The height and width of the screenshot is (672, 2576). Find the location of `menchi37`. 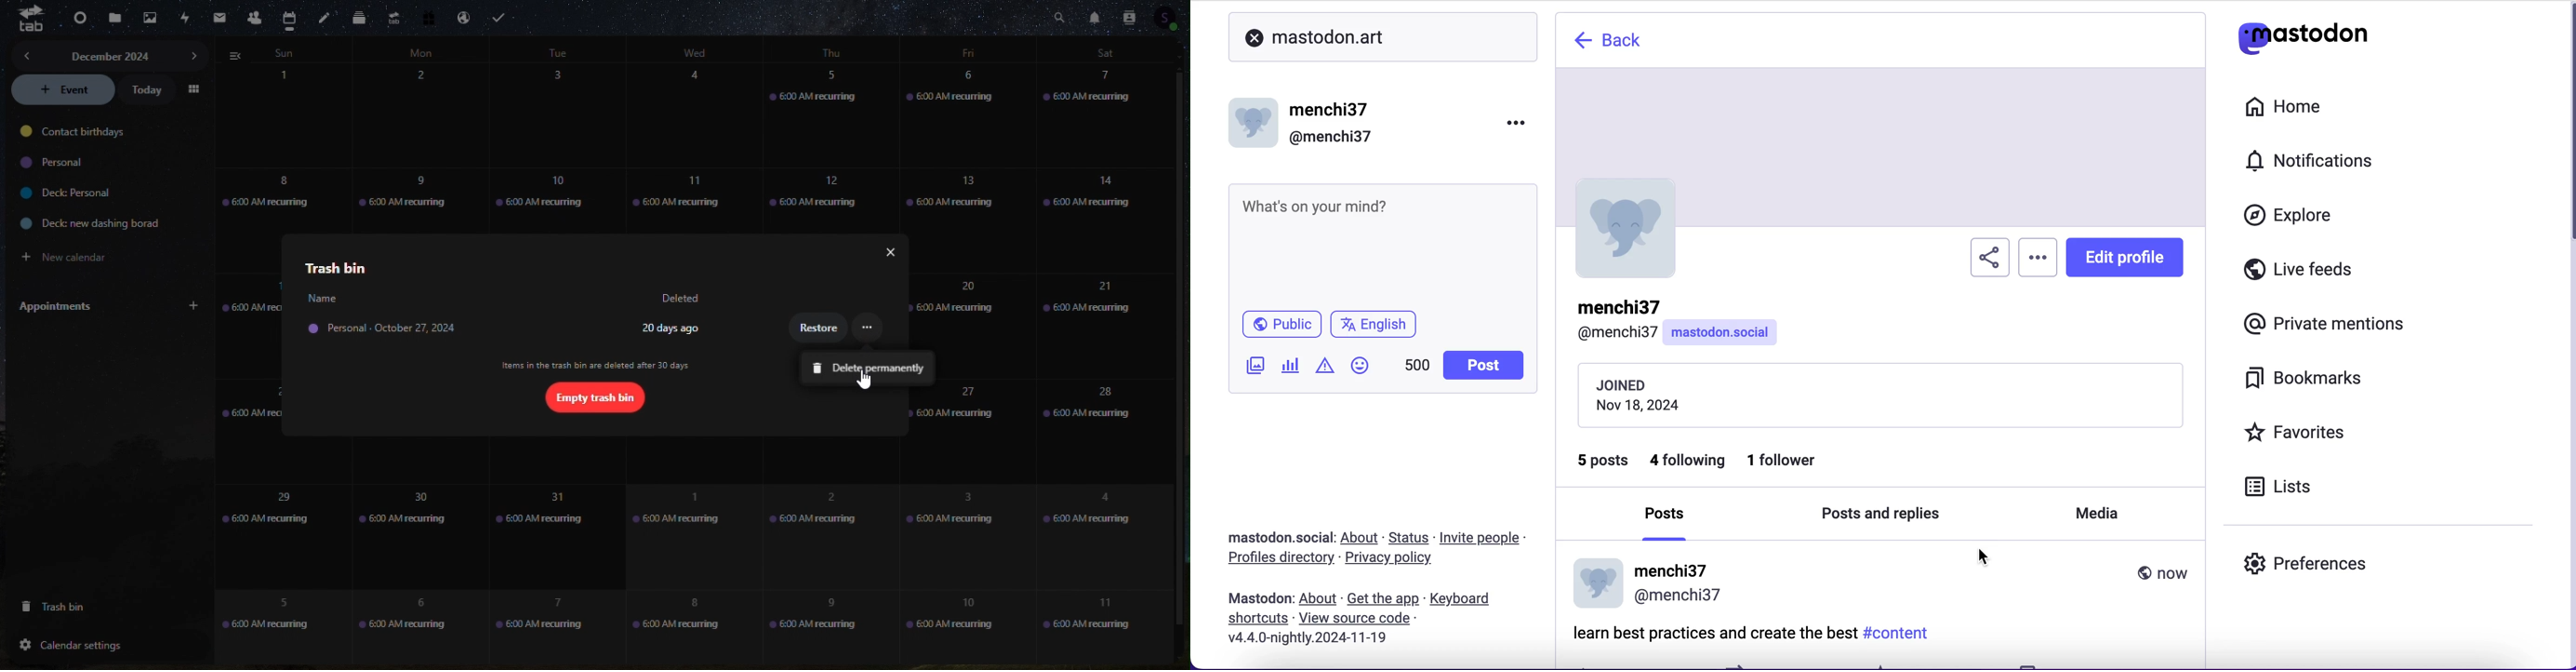

menchi37 is located at coordinates (1680, 581).